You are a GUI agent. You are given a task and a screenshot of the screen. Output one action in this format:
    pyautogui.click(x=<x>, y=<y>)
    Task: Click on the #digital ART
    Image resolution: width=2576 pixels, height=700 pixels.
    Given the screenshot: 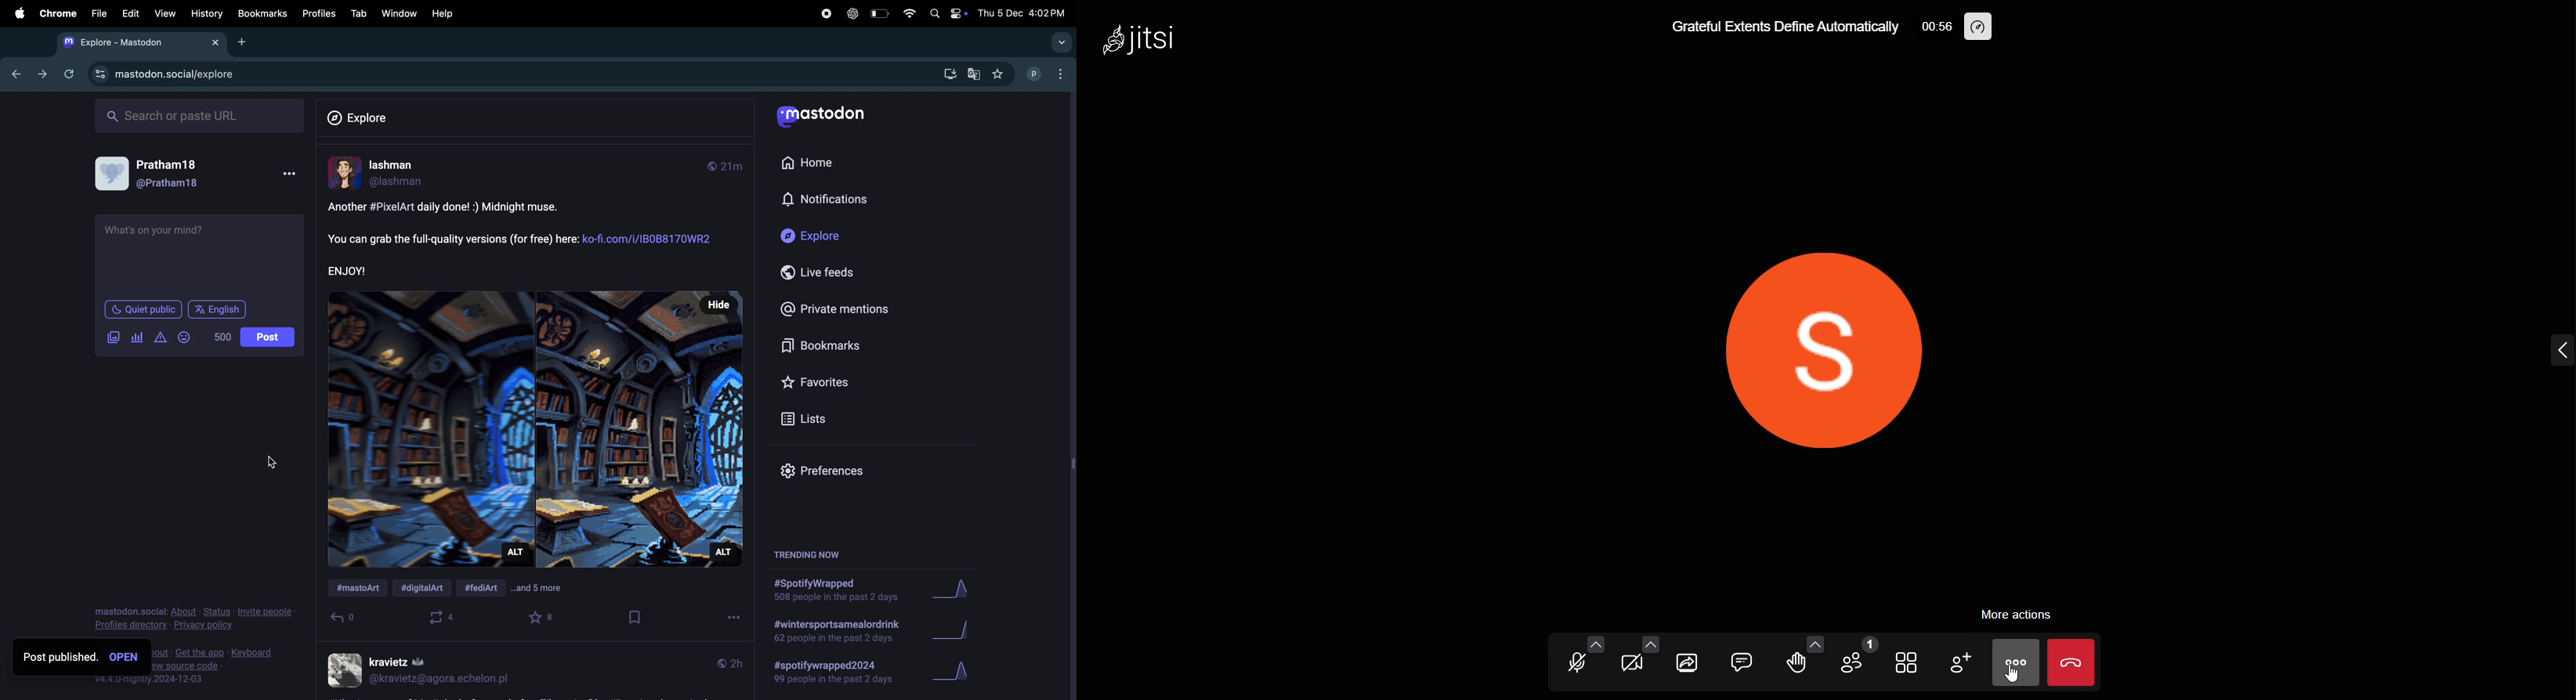 What is the action you would take?
    pyautogui.click(x=427, y=589)
    